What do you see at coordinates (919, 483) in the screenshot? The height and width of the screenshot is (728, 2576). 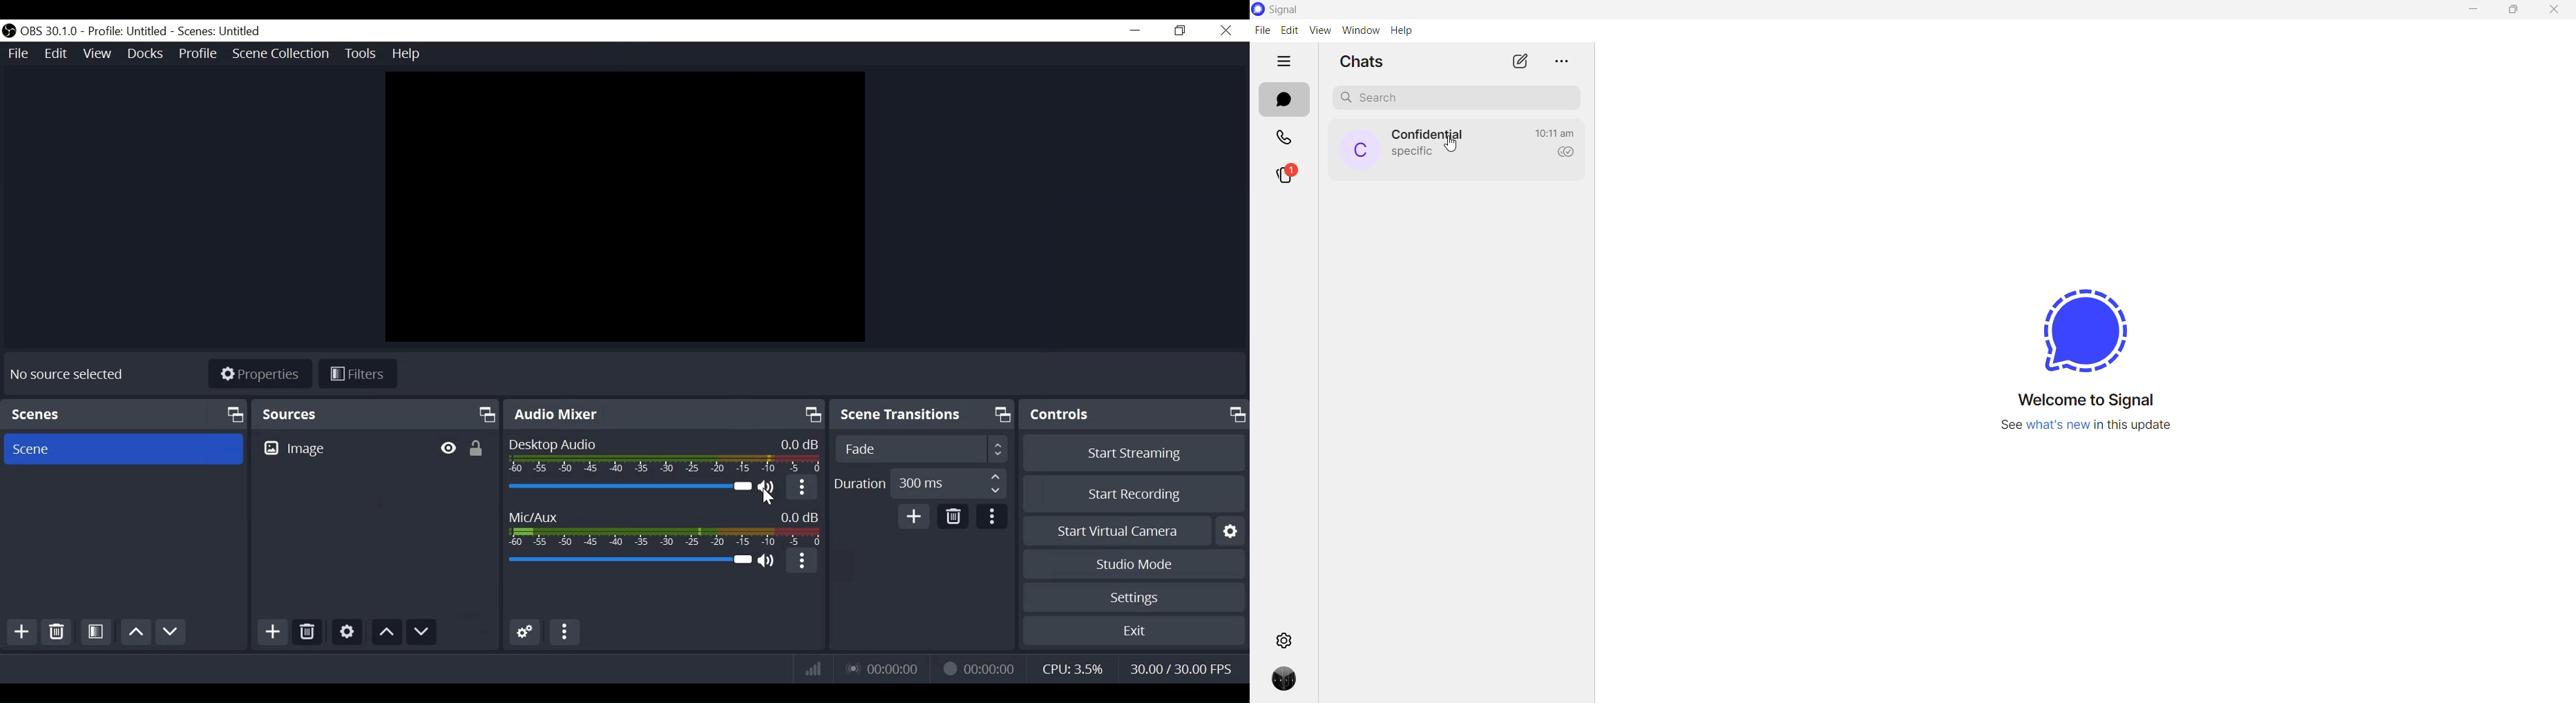 I see `Adjust Duration` at bounding box center [919, 483].